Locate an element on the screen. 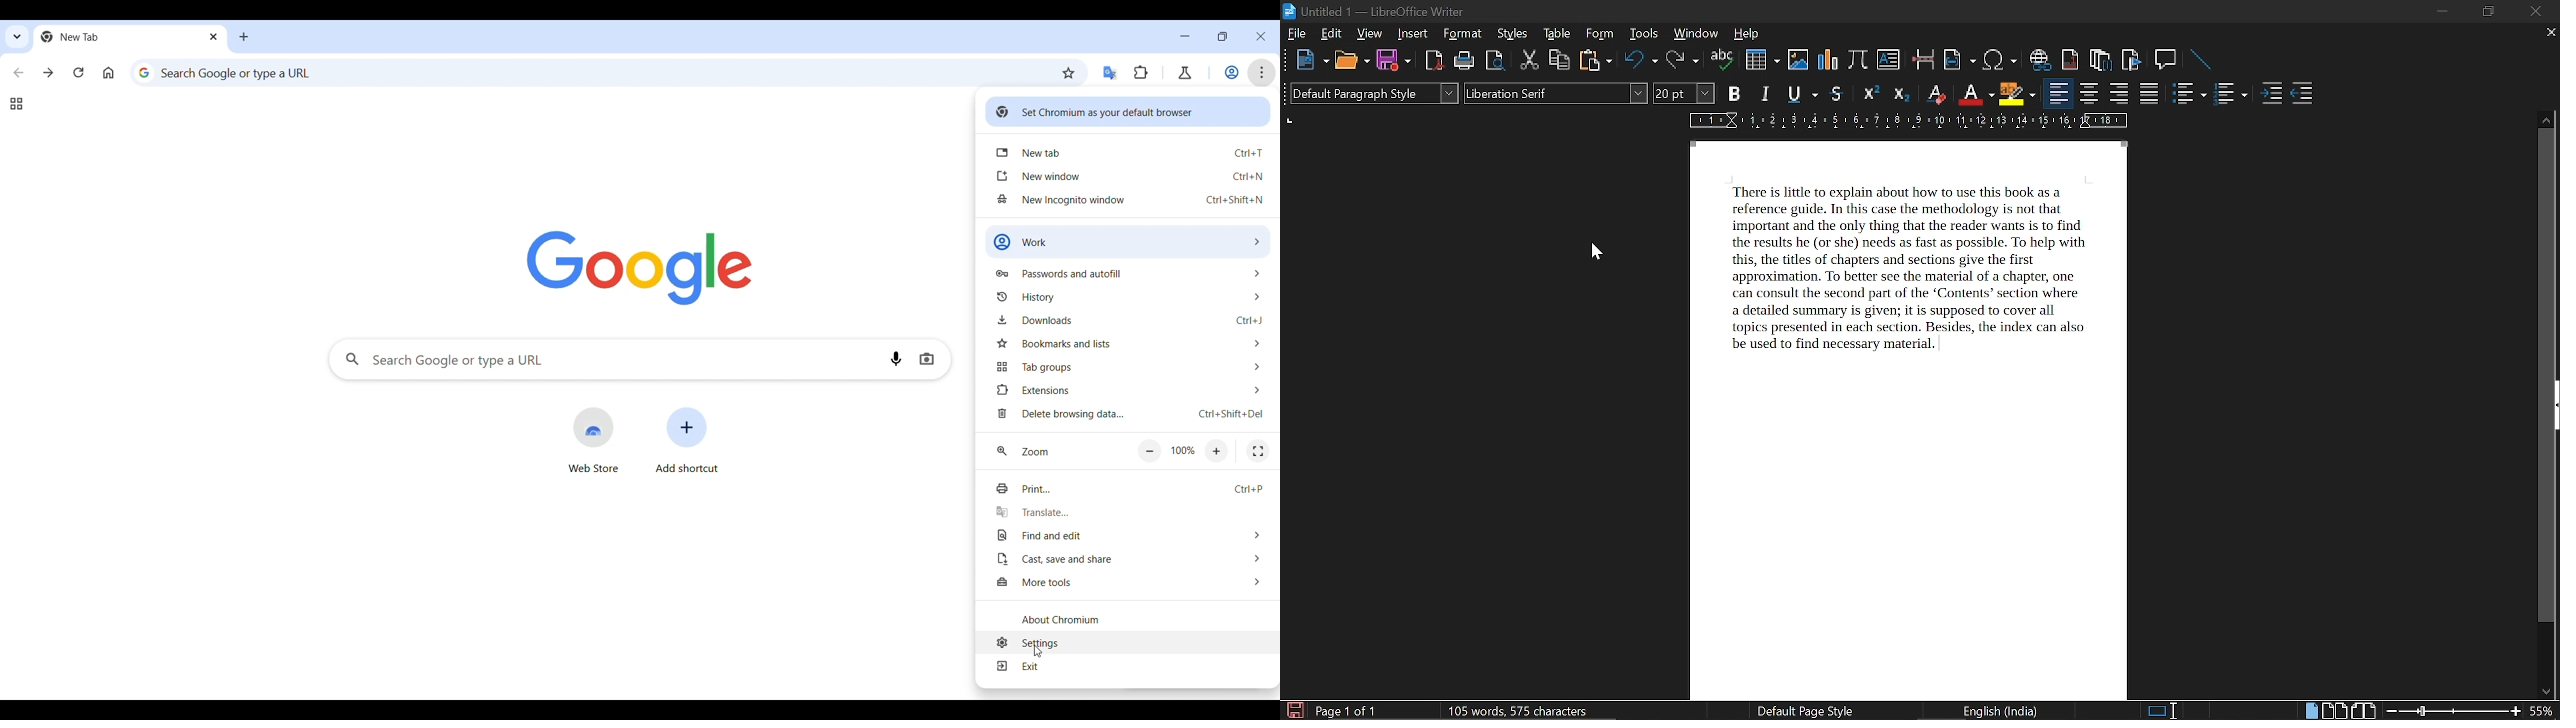 This screenshot has width=2576, height=728. bold is located at coordinates (1734, 92).